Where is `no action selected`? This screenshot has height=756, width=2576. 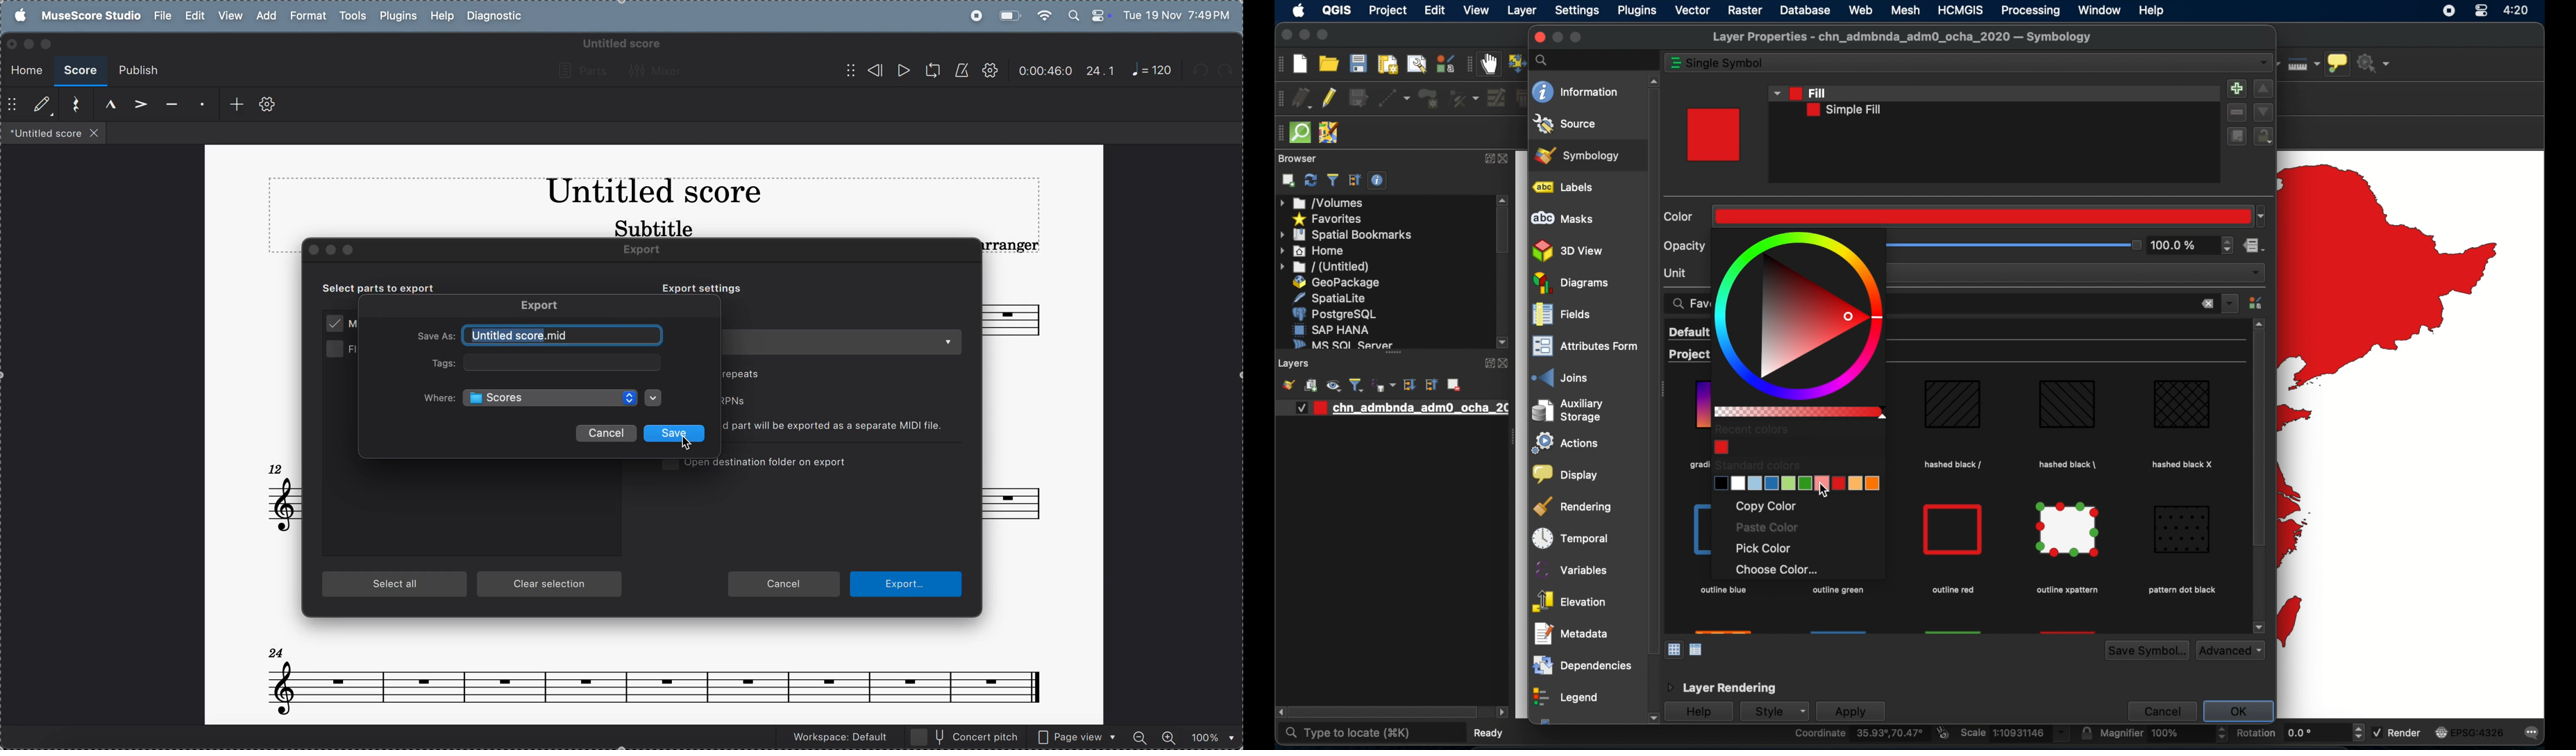 no action selected is located at coordinates (2376, 62).